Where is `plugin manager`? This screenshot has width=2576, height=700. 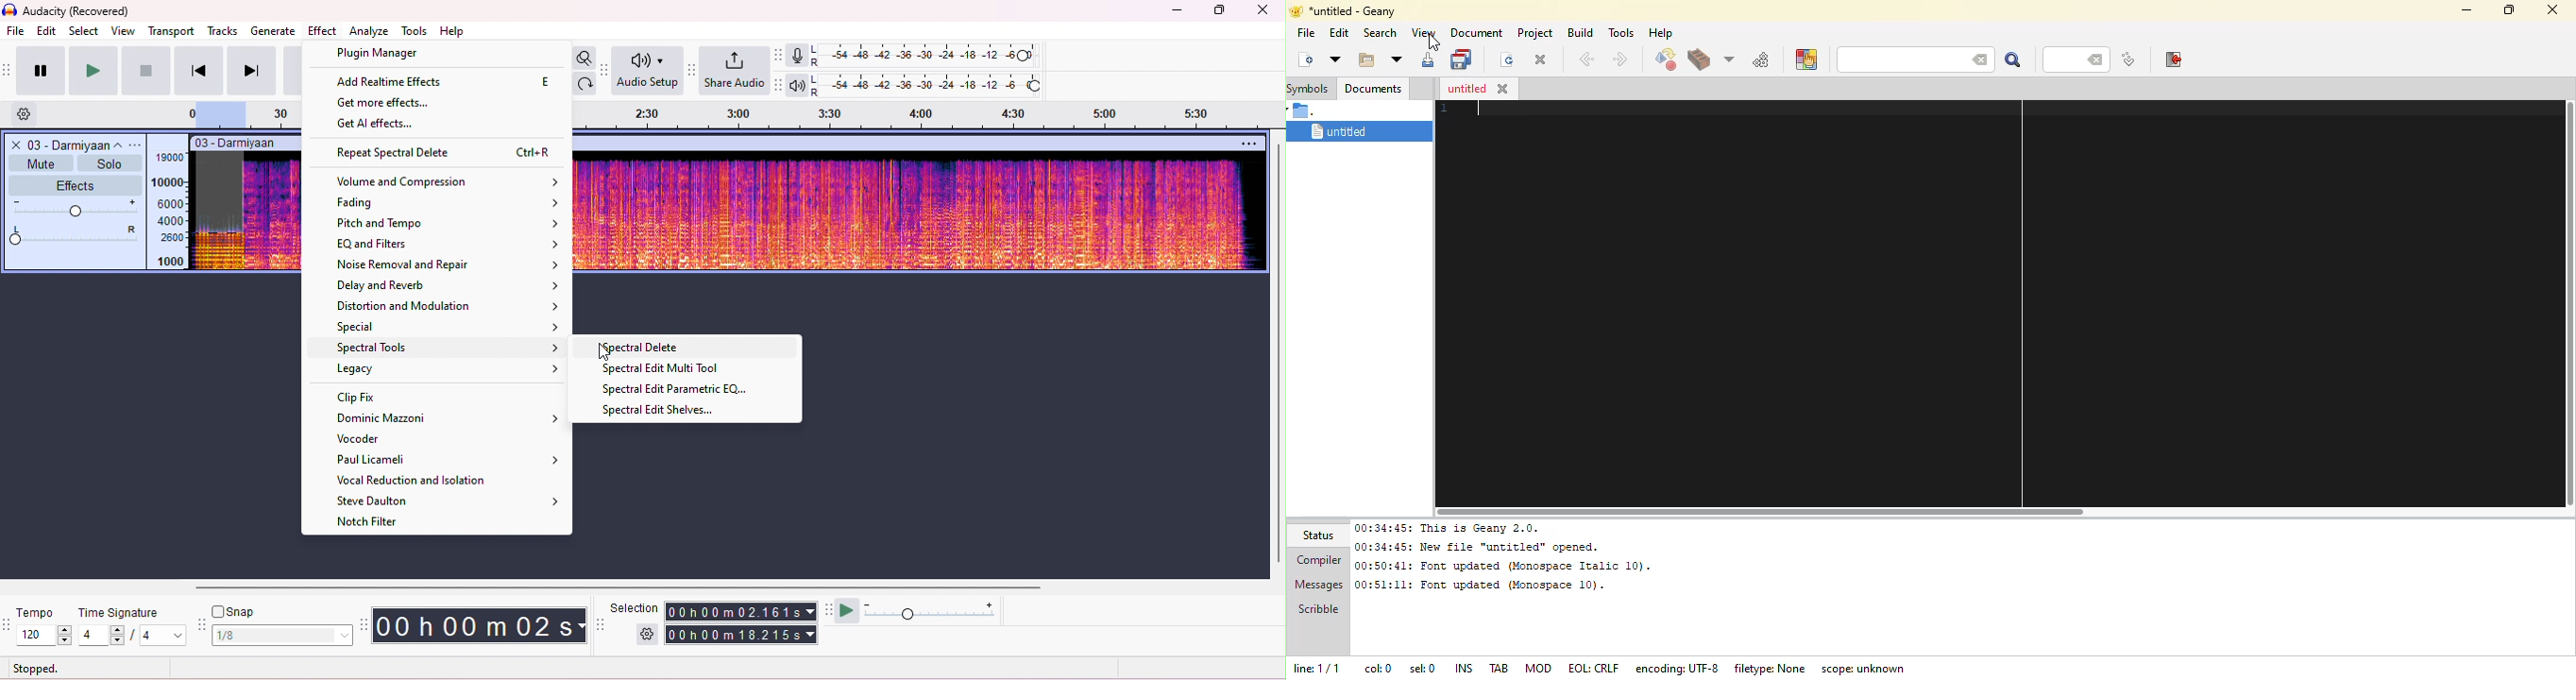 plugin manager is located at coordinates (377, 55).